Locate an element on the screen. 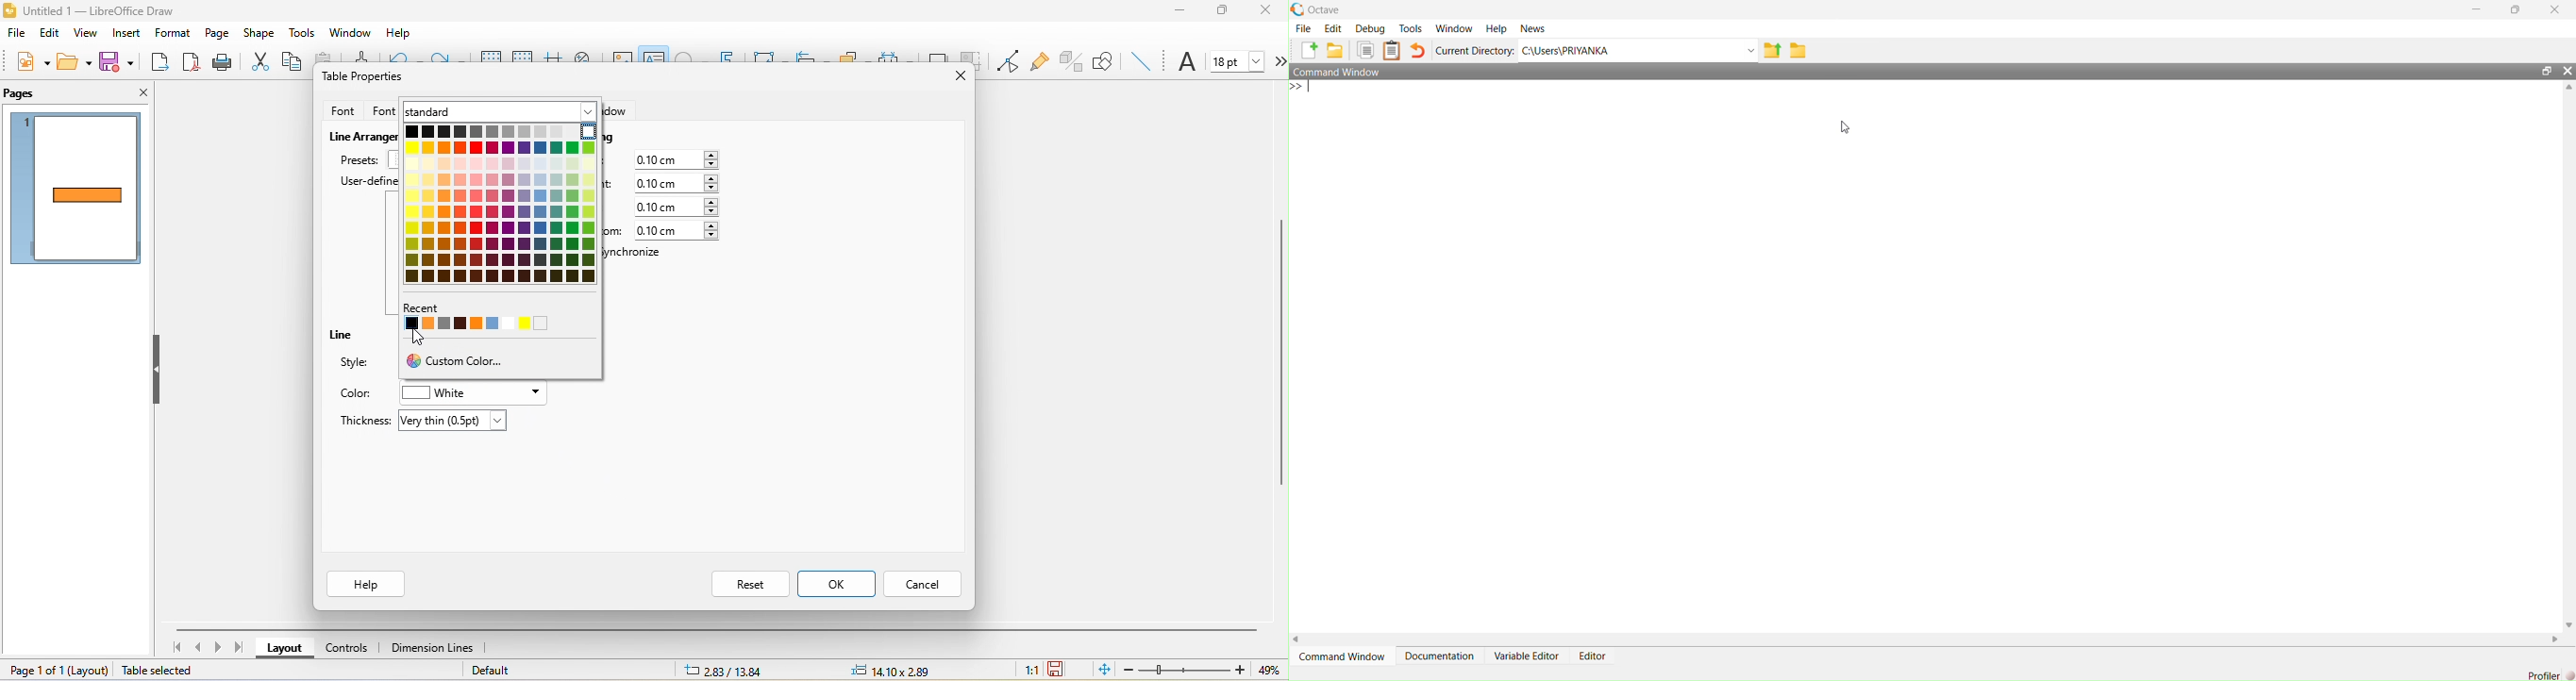  recent color is located at coordinates (490, 325).